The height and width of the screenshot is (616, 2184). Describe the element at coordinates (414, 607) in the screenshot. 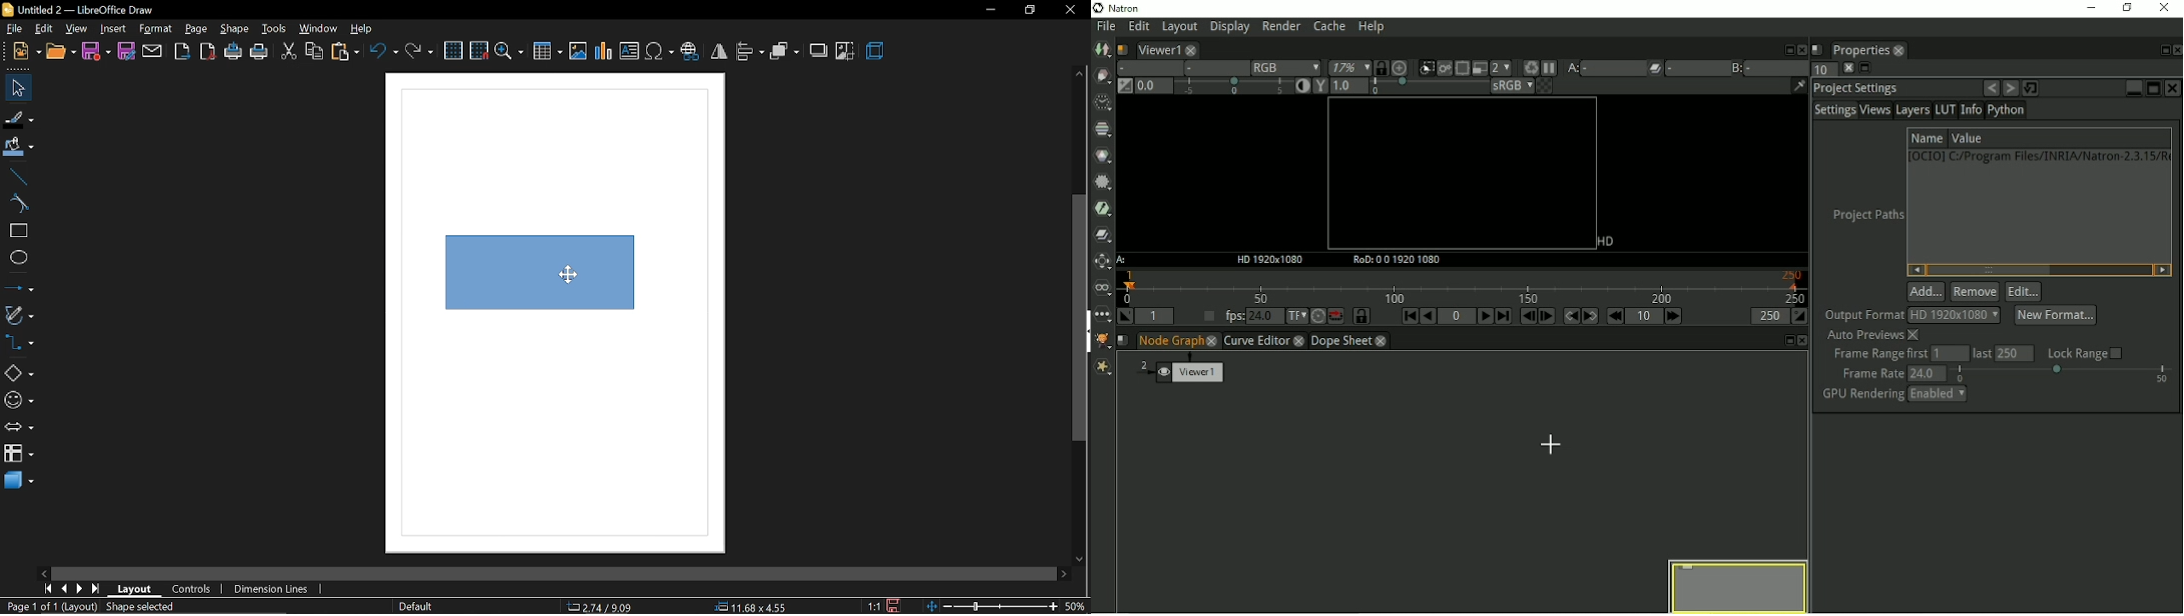

I see `Default` at that location.